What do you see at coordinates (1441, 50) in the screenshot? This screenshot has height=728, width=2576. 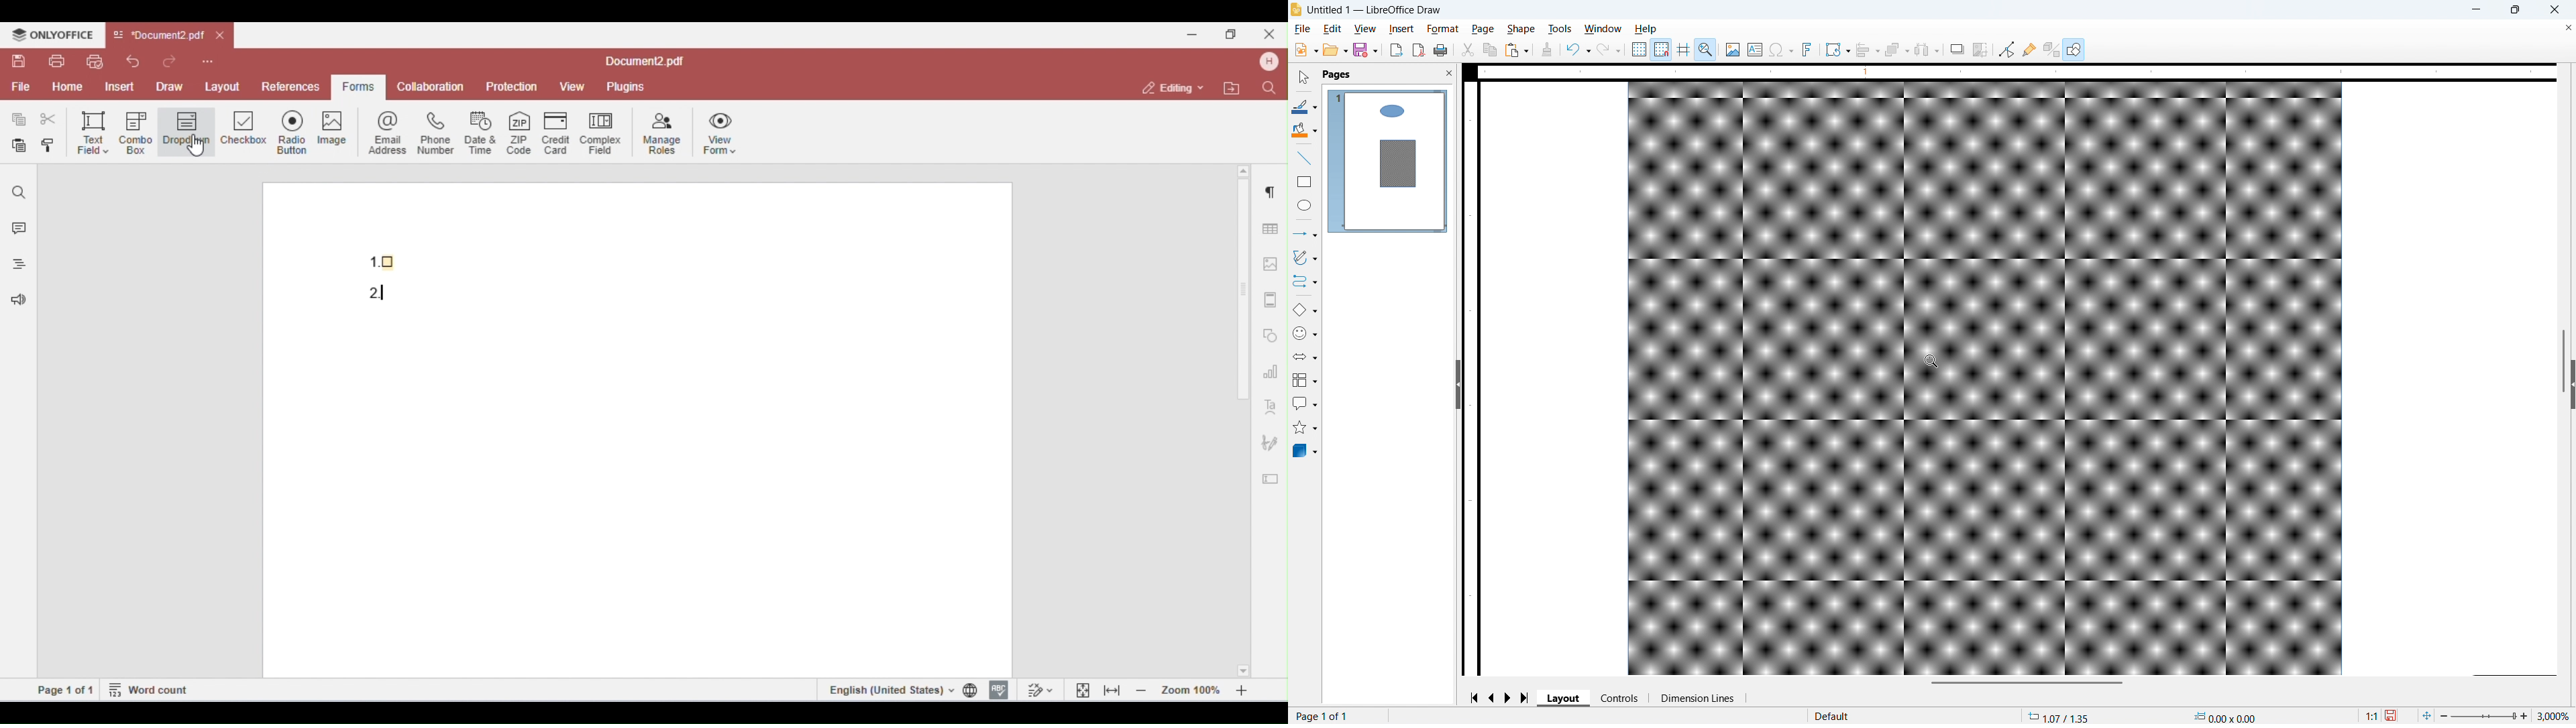 I see `Print ` at bounding box center [1441, 50].